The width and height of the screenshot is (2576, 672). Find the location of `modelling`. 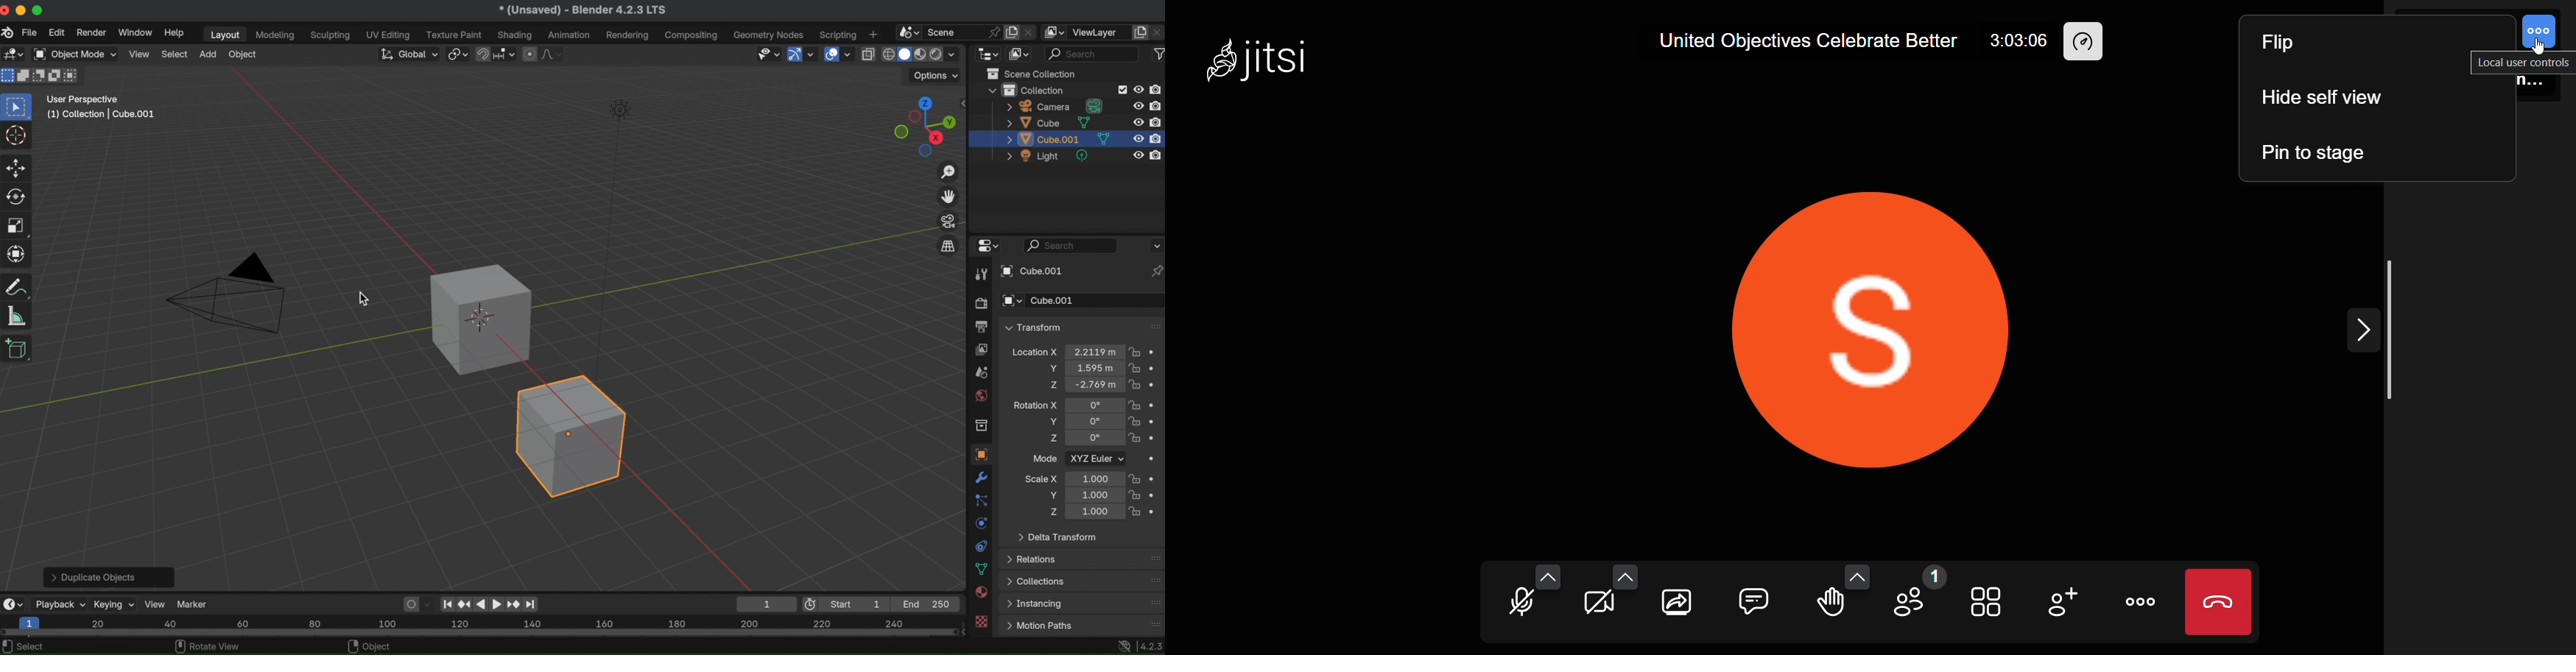

modelling is located at coordinates (276, 36).